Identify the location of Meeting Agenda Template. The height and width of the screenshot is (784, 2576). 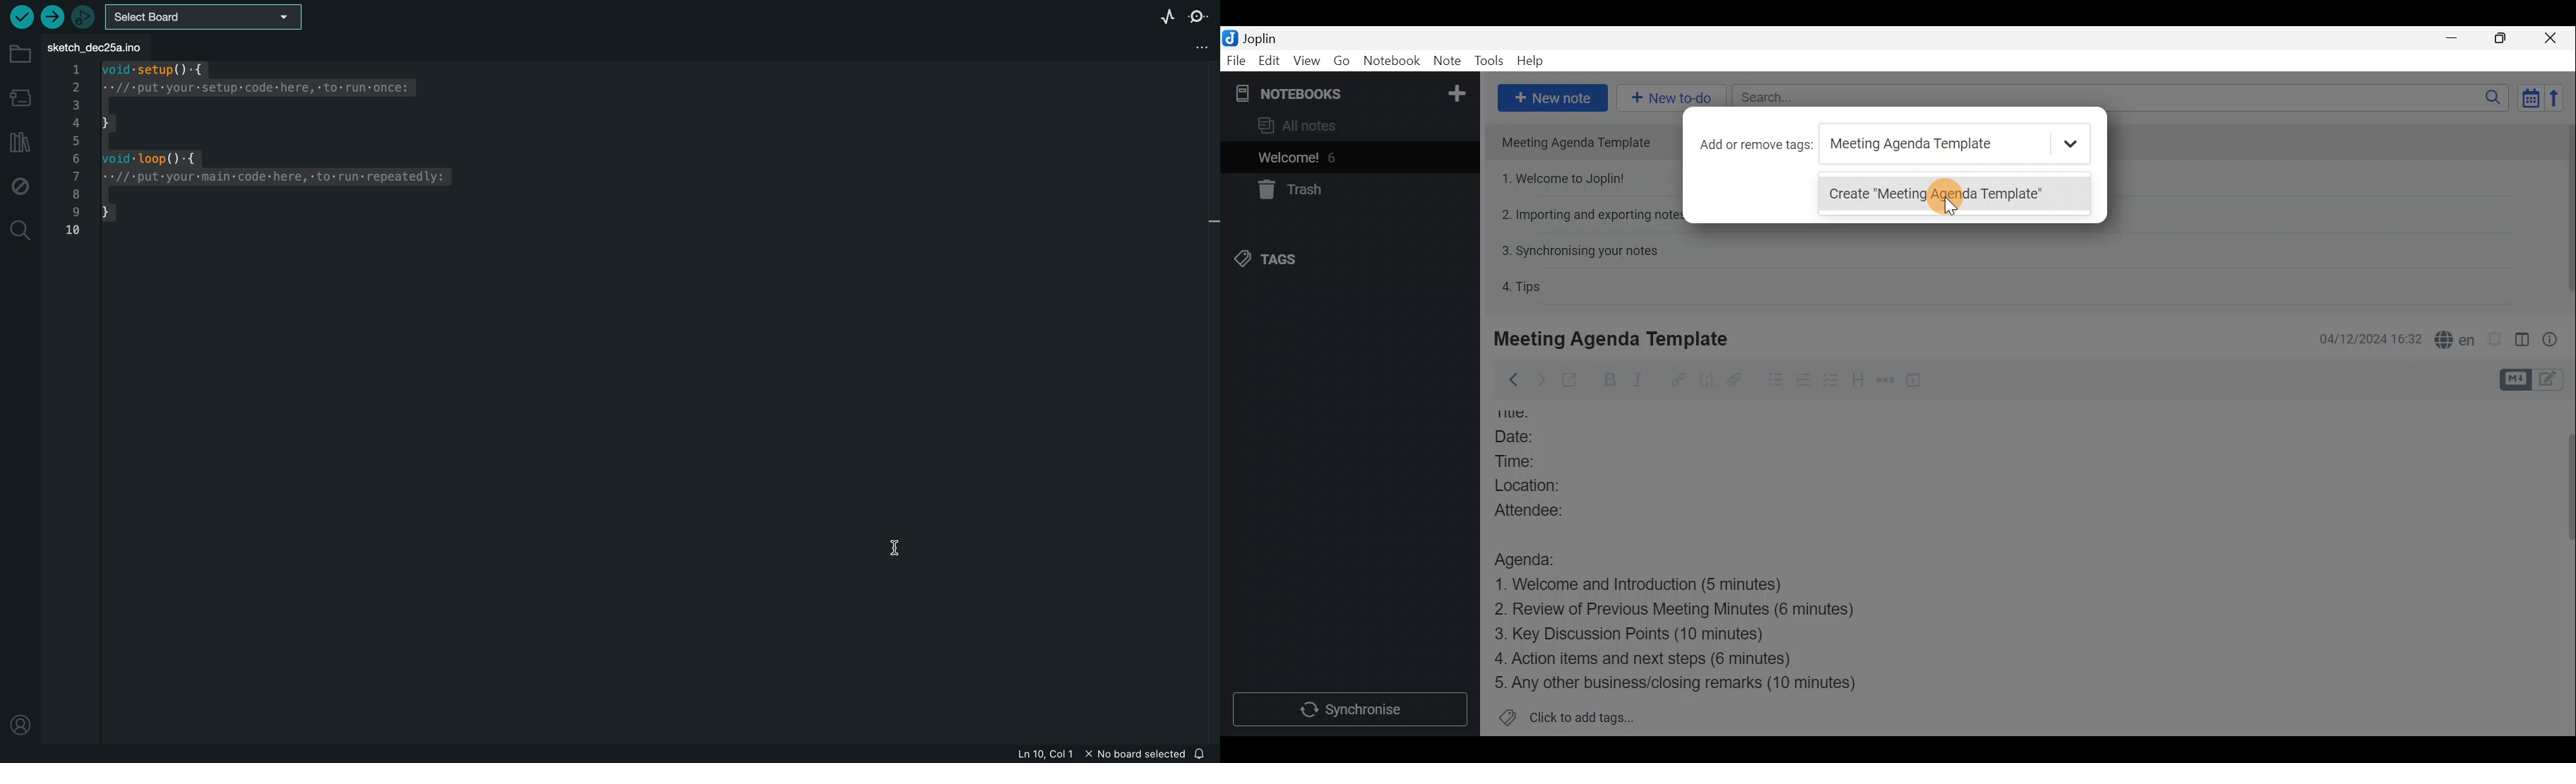
(1582, 142).